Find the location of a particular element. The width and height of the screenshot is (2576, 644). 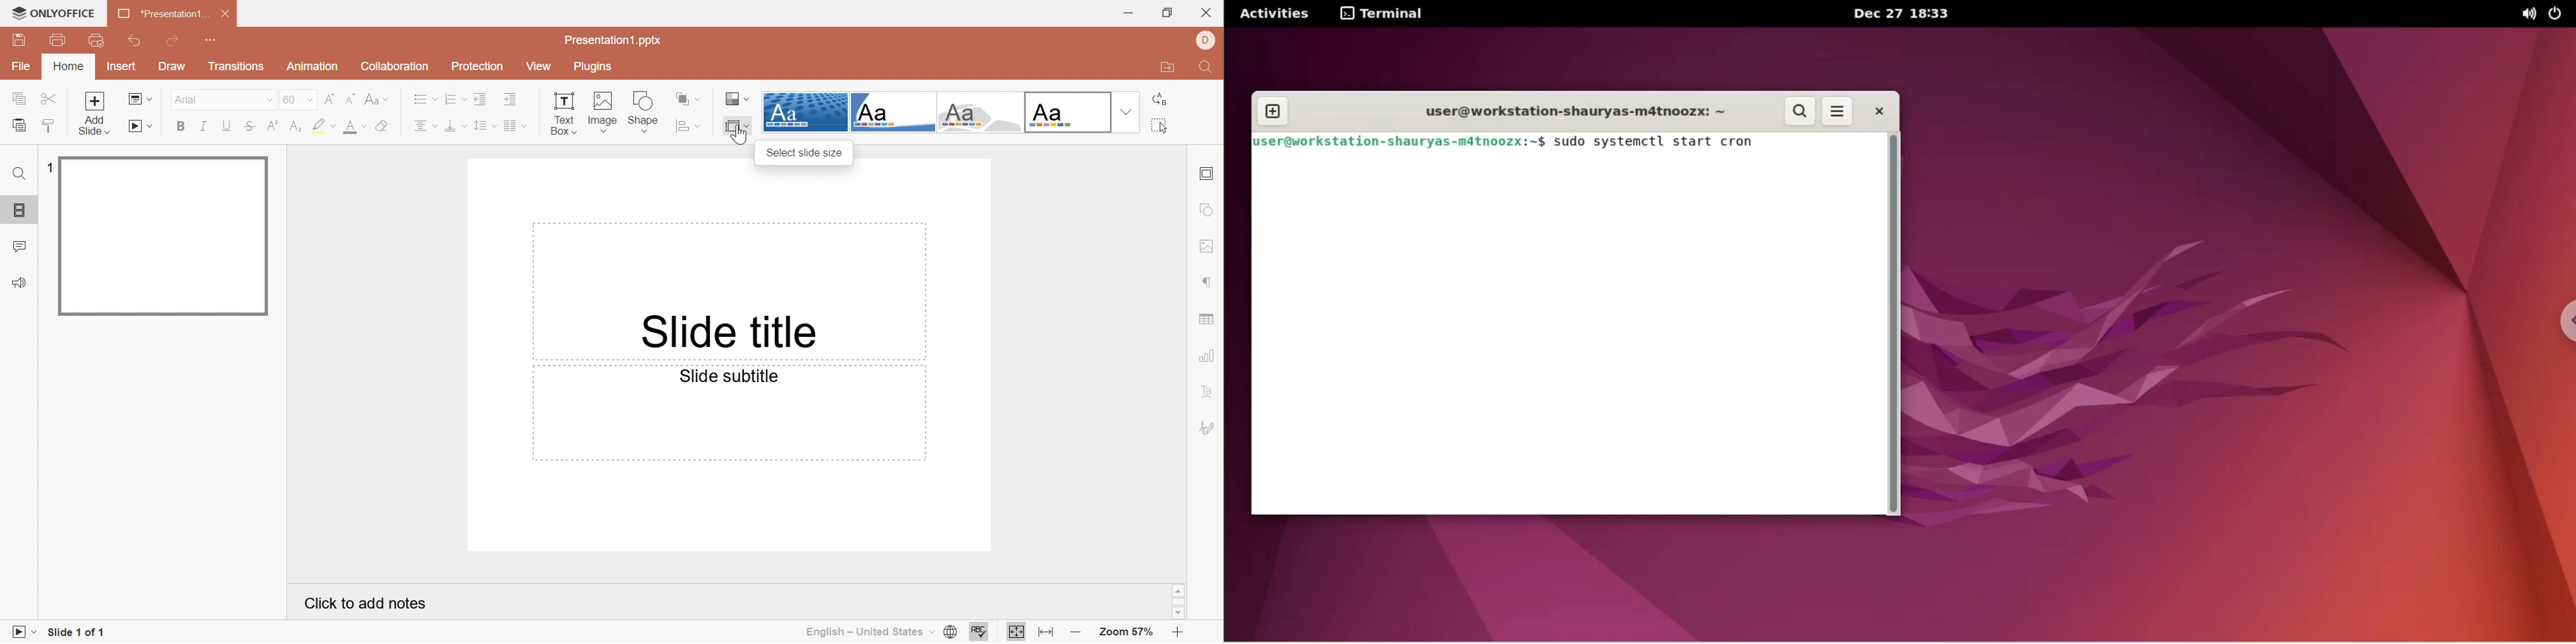

chrome options is located at coordinates (2556, 324).